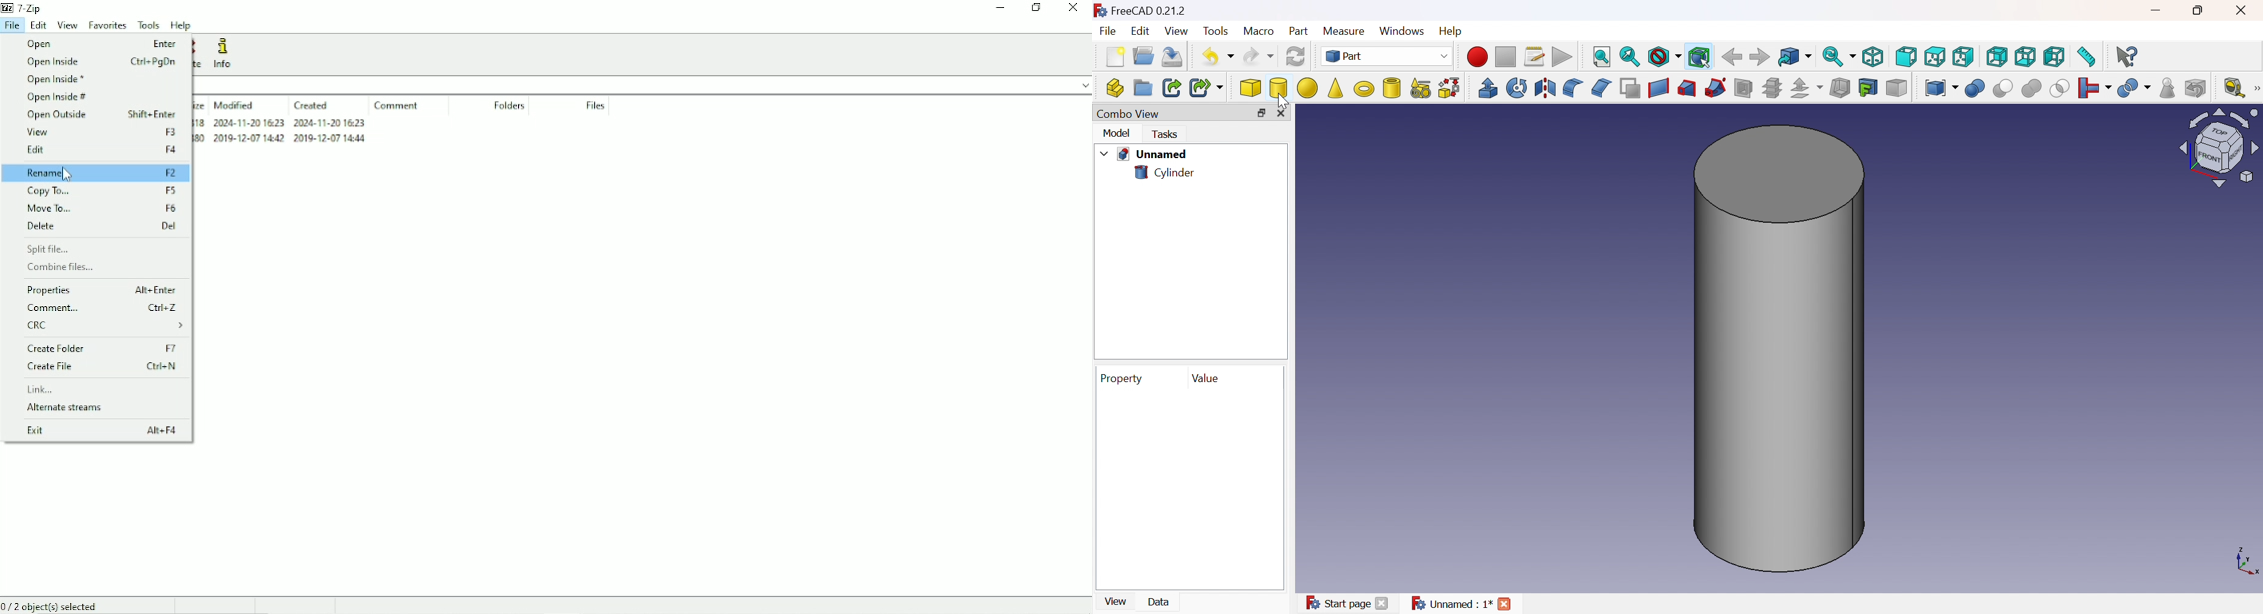  What do you see at coordinates (1260, 34) in the screenshot?
I see `Macro` at bounding box center [1260, 34].